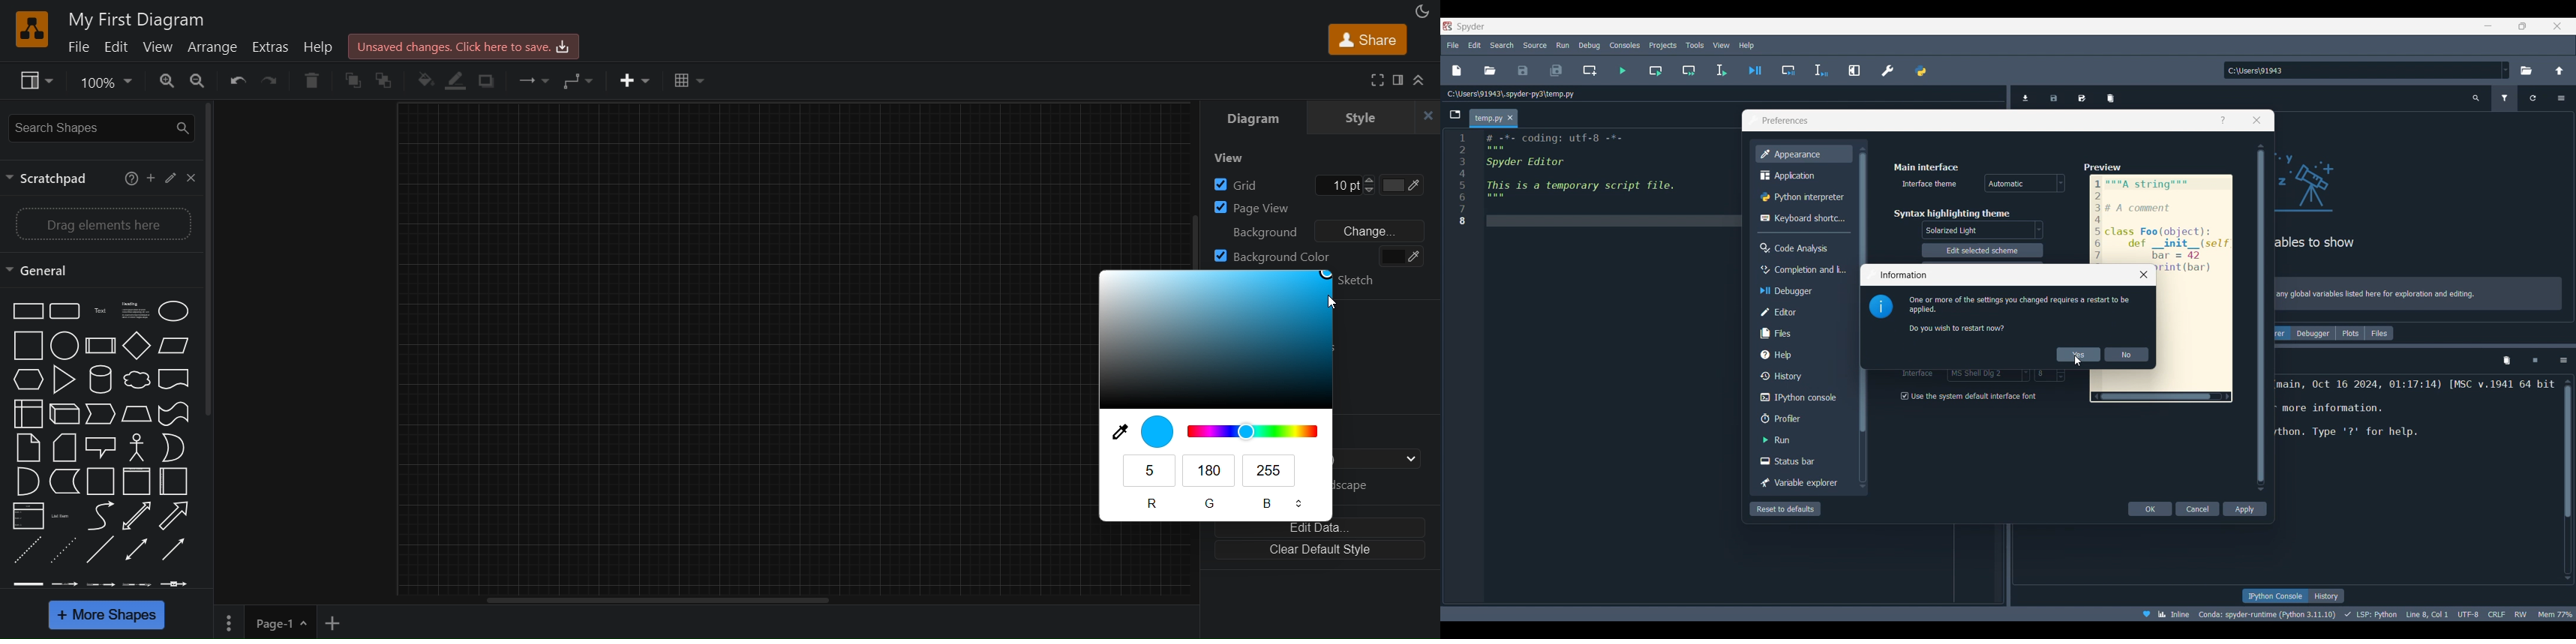  What do you see at coordinates (2198, 509) in the screenshot?
I see `Cancel` at bounding box center [2198, 509].